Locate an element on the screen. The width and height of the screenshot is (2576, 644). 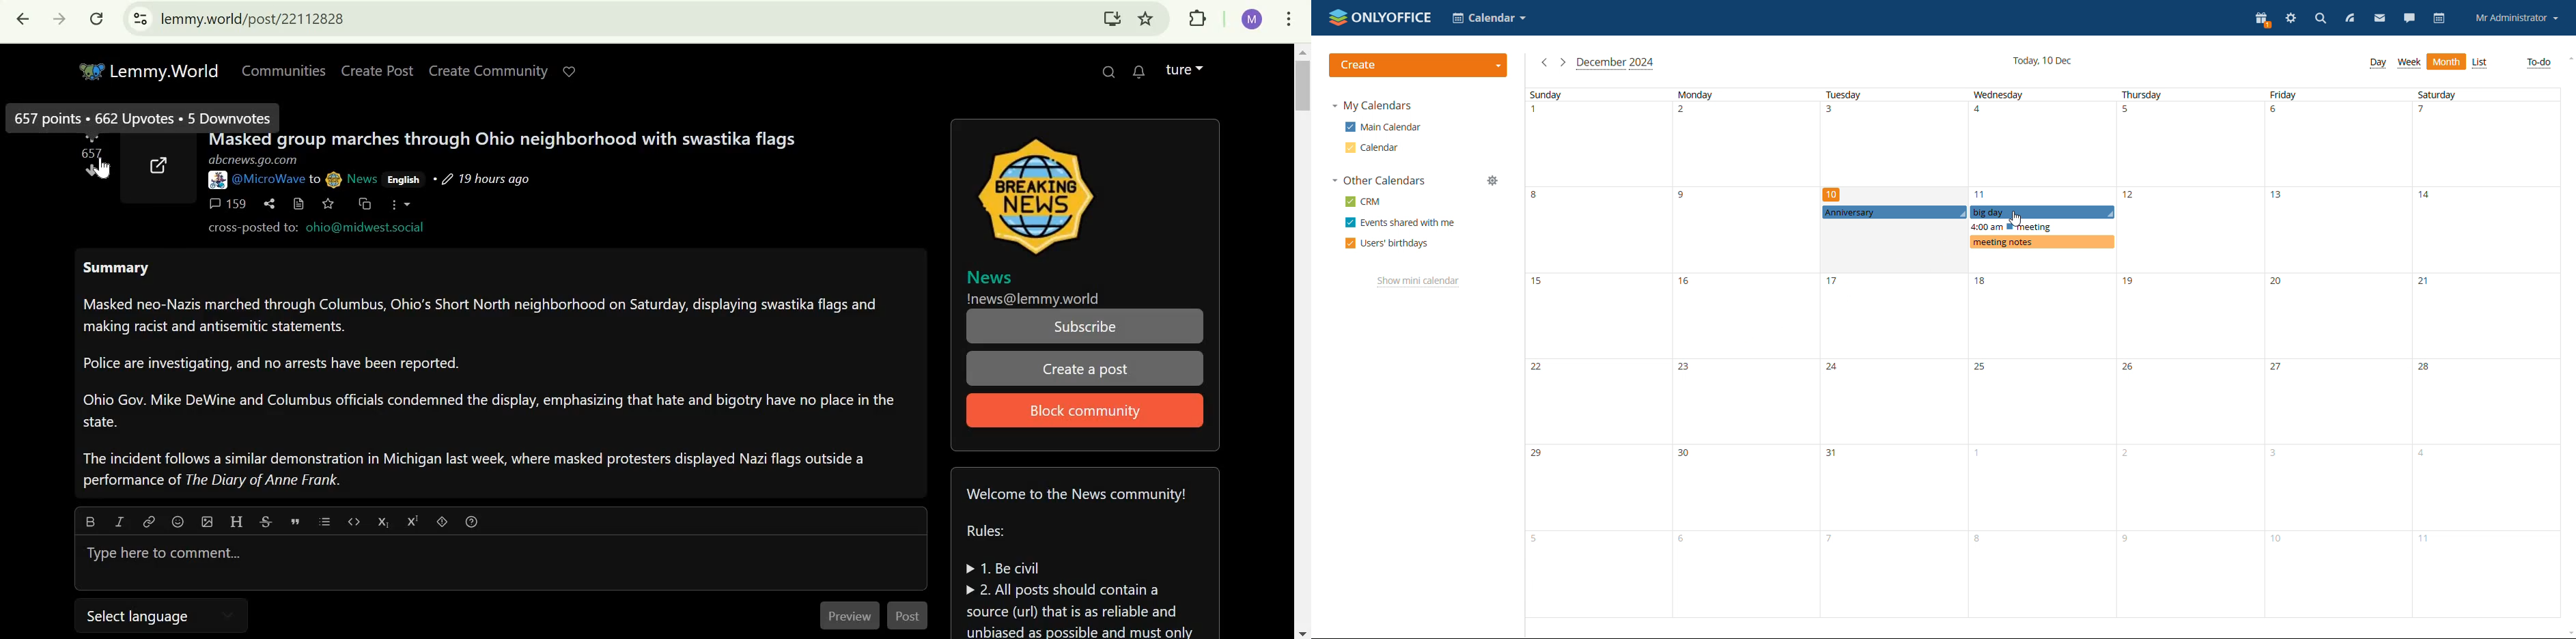
profile is located at coordinates (2518, 19).